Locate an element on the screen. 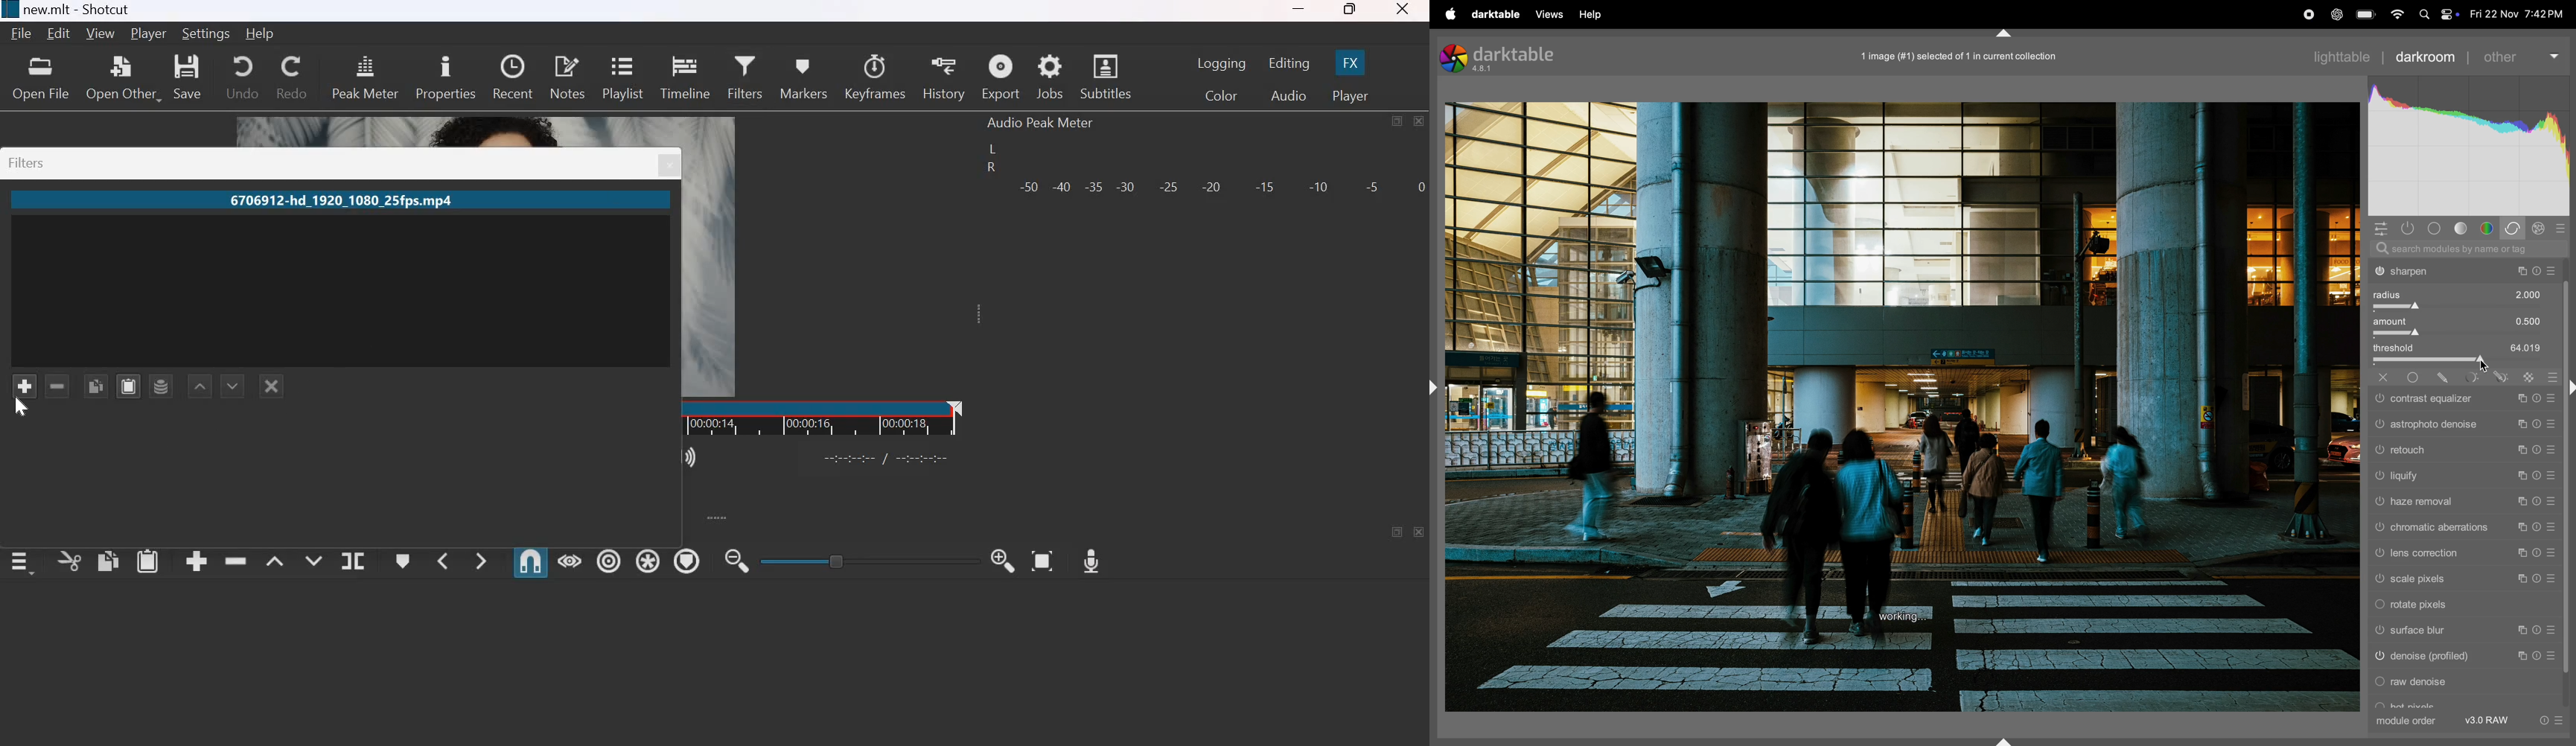 This screenshot has height=756, width=2576. darkroom is located at coordinates (2427, 57).